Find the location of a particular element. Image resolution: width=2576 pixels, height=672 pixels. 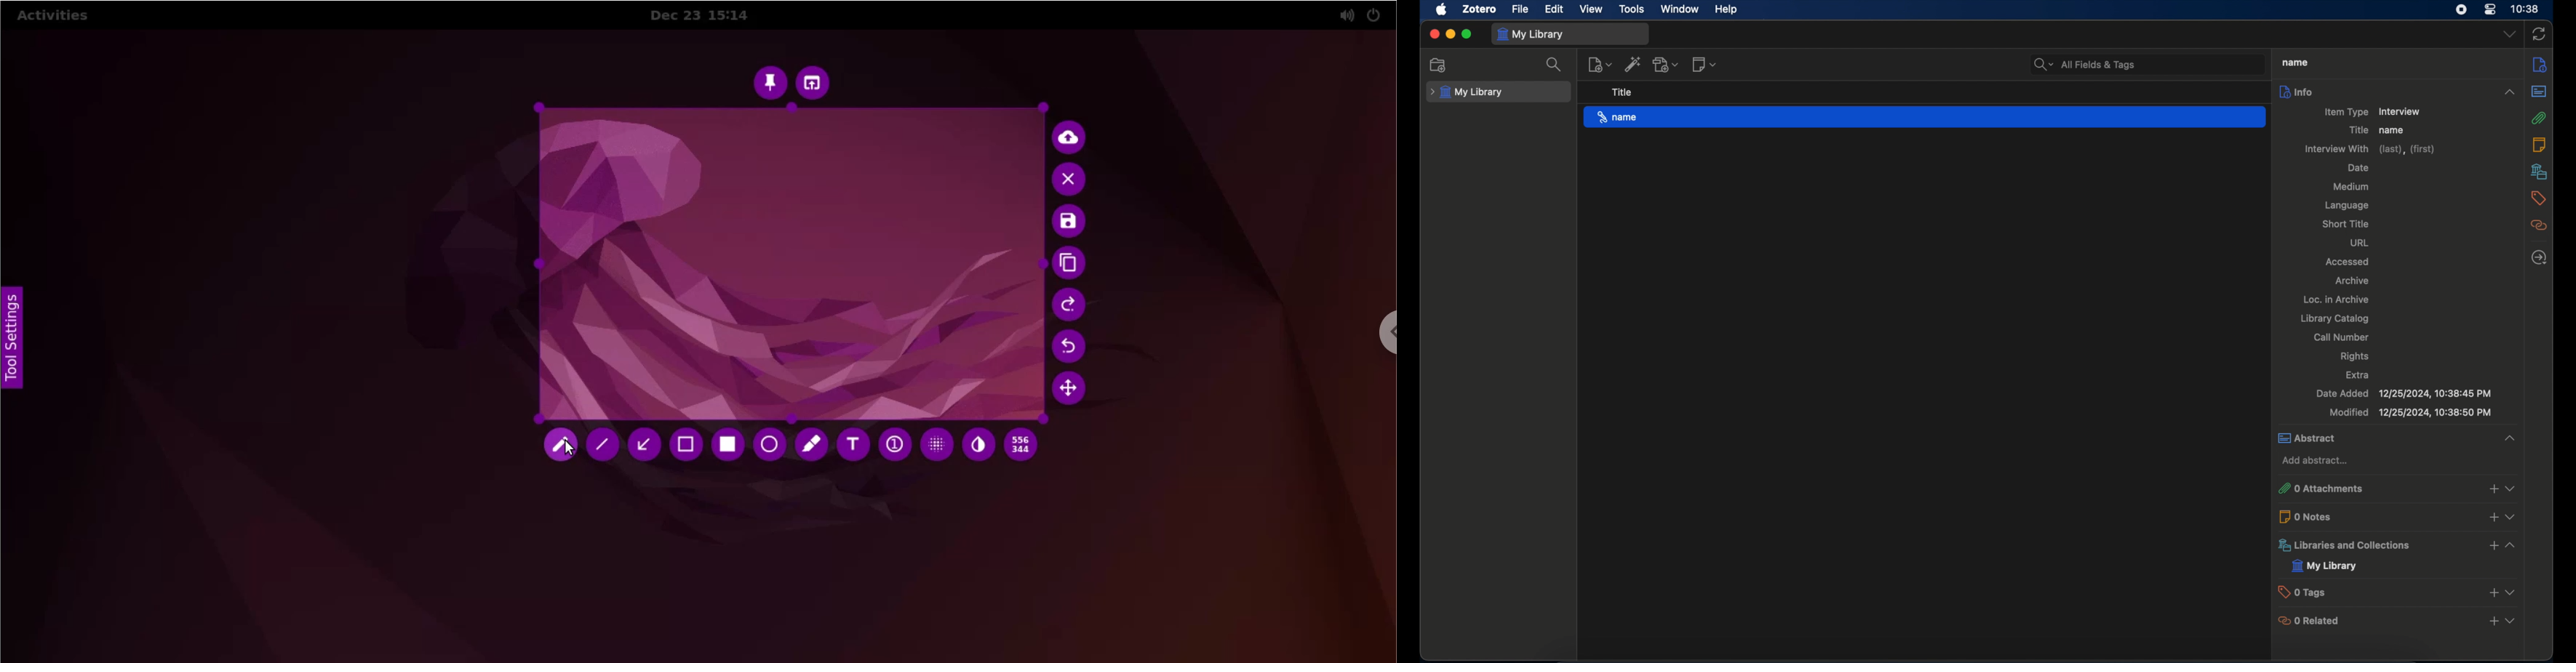

add is located at coordinates (2493, 545).